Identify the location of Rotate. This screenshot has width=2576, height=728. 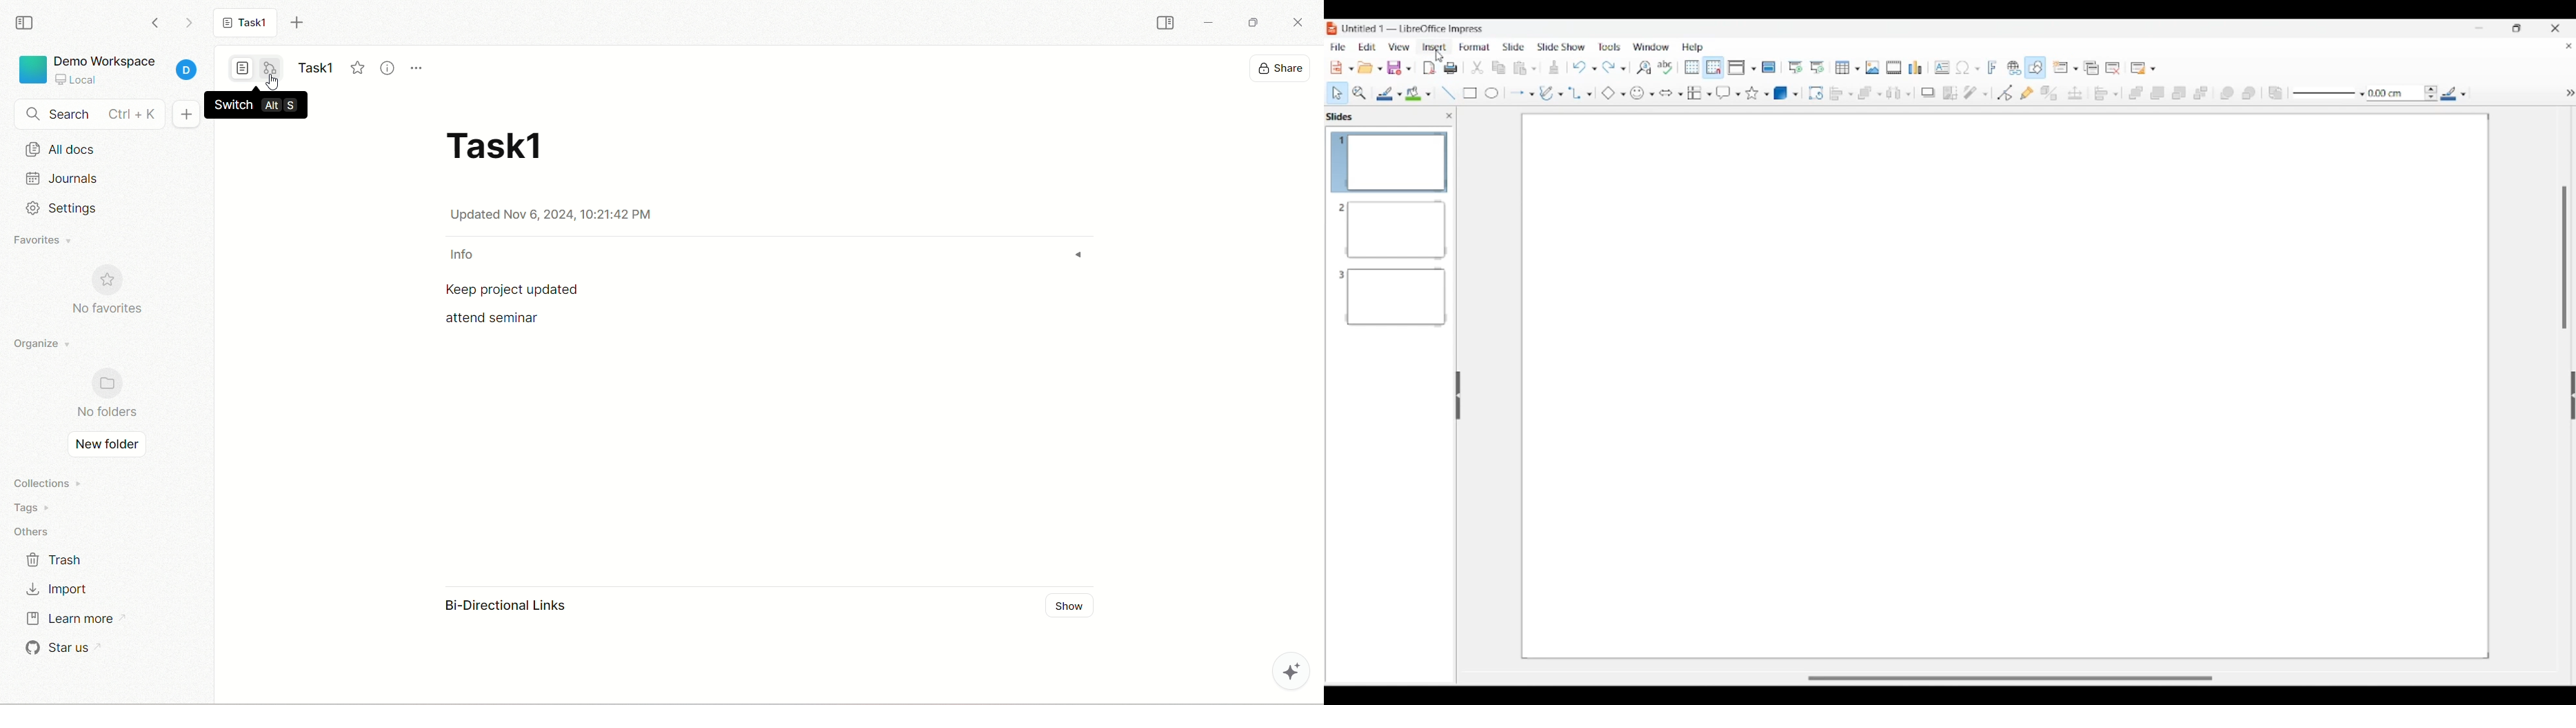
(1816, 93).